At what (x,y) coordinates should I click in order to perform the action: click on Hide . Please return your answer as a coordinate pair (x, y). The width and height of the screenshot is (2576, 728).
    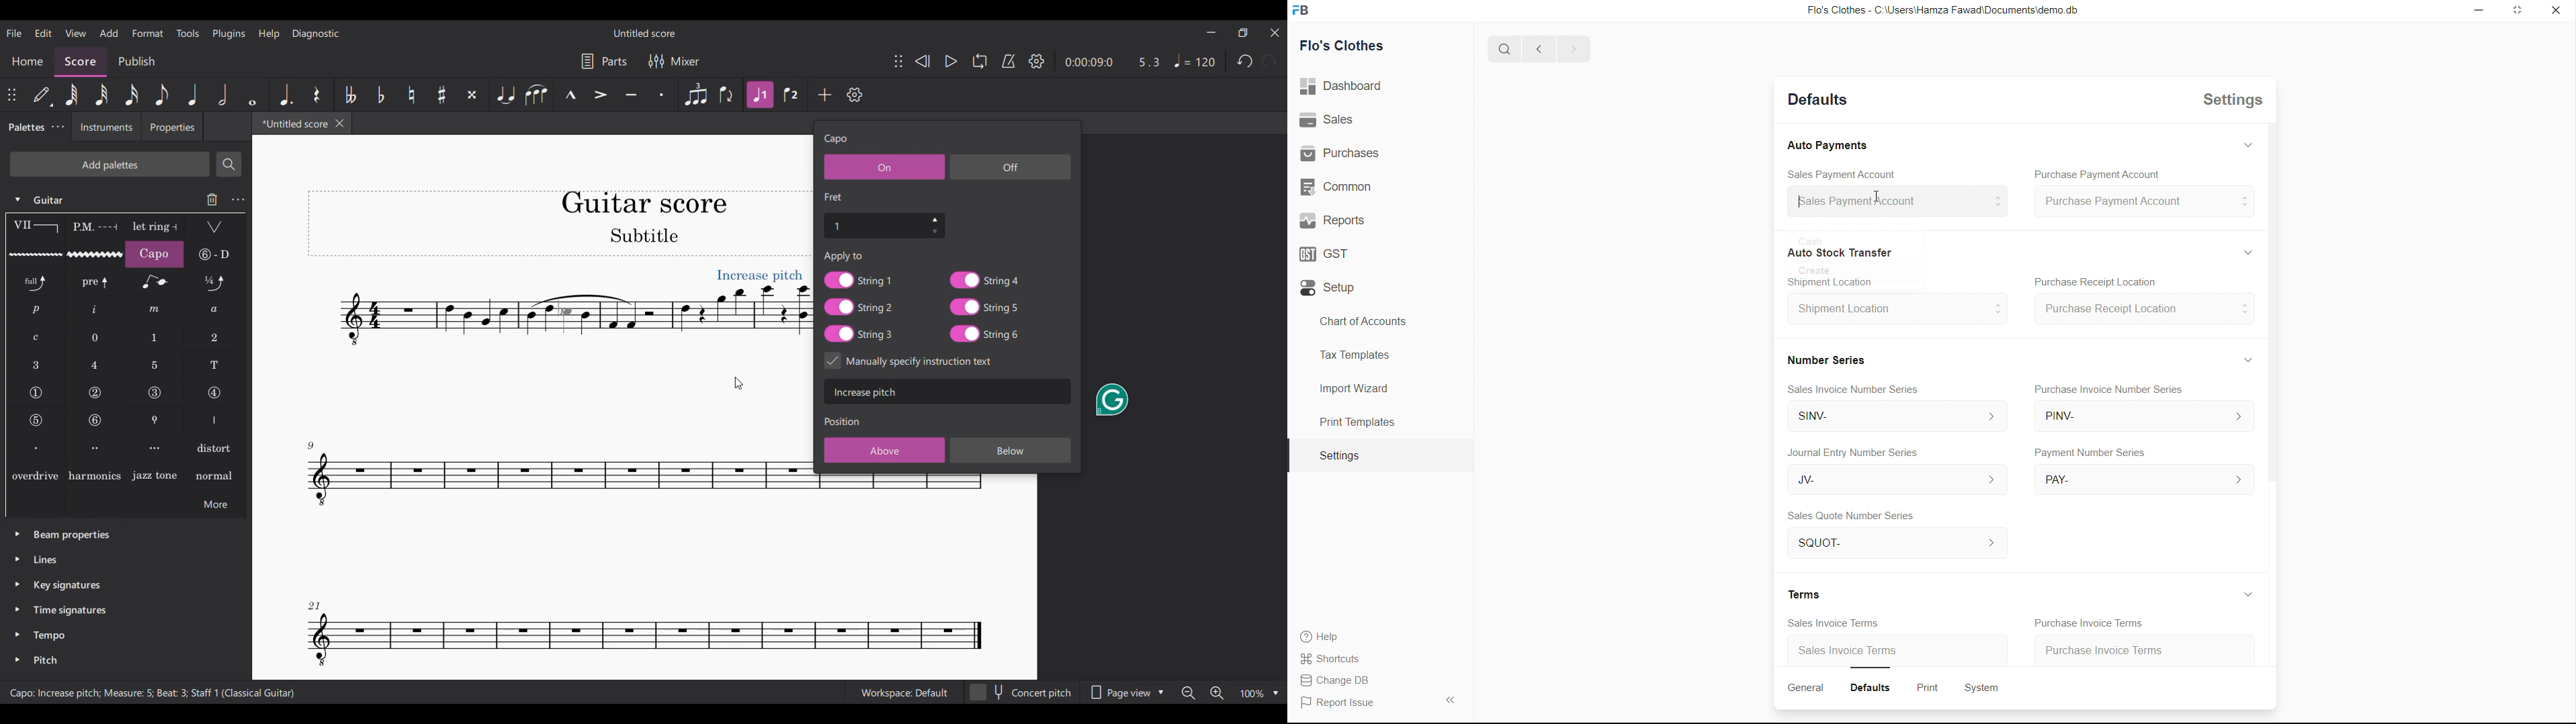
    Looking at the image, I should click on (2245, 593).